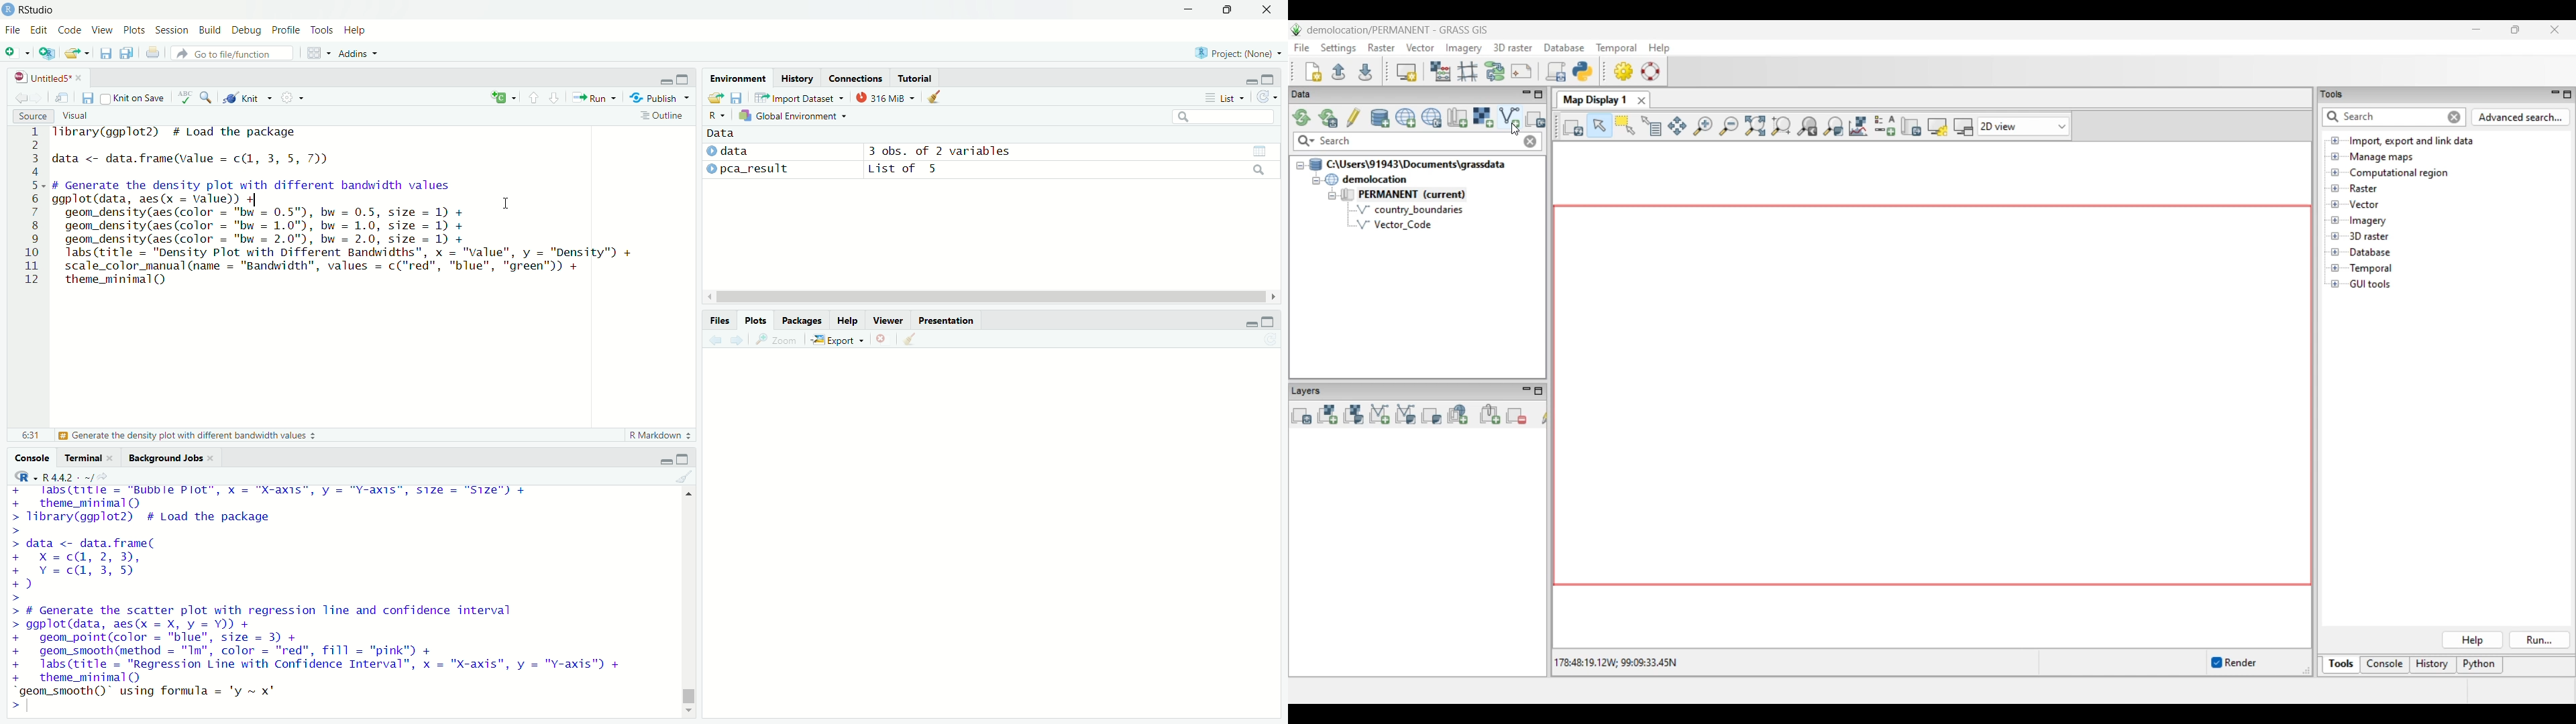 This screenshot has width=2576, height=728. Describe the element at coordinates (503, 97) in the screenshot. I see `insert a new code/chunk` at that location.